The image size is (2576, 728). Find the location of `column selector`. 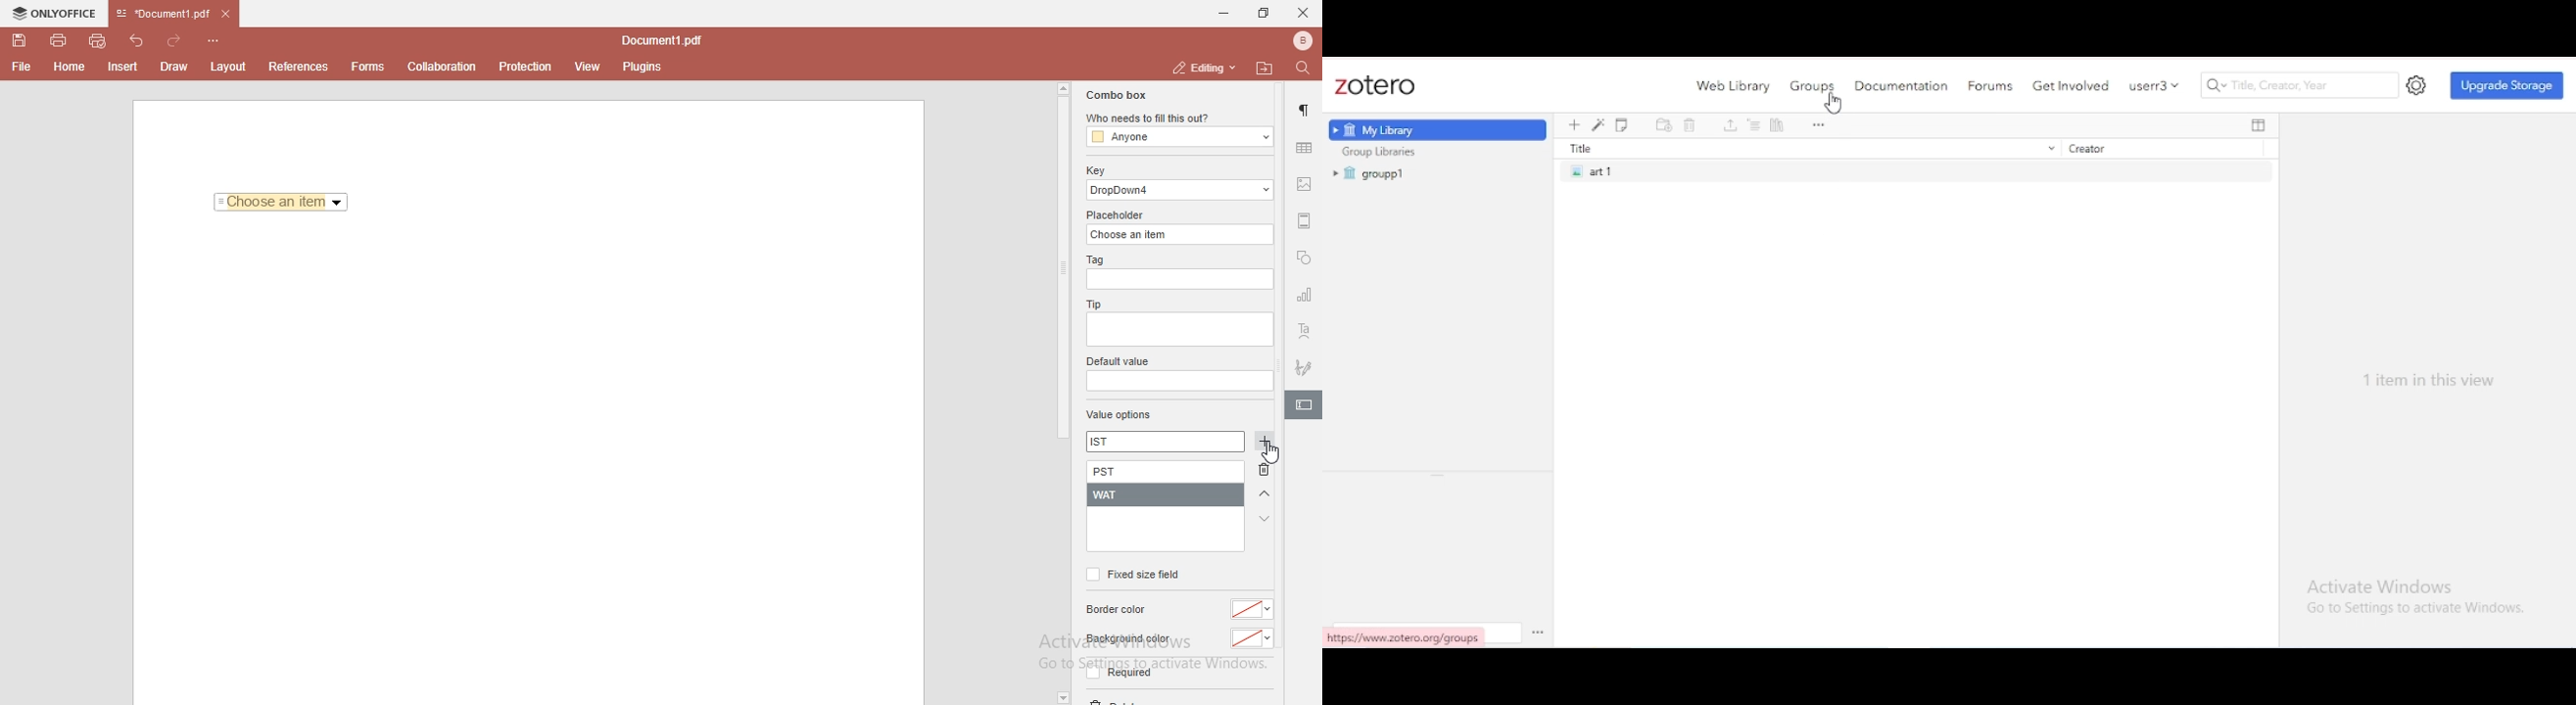

column selector is located at coordinates (2259, 125).